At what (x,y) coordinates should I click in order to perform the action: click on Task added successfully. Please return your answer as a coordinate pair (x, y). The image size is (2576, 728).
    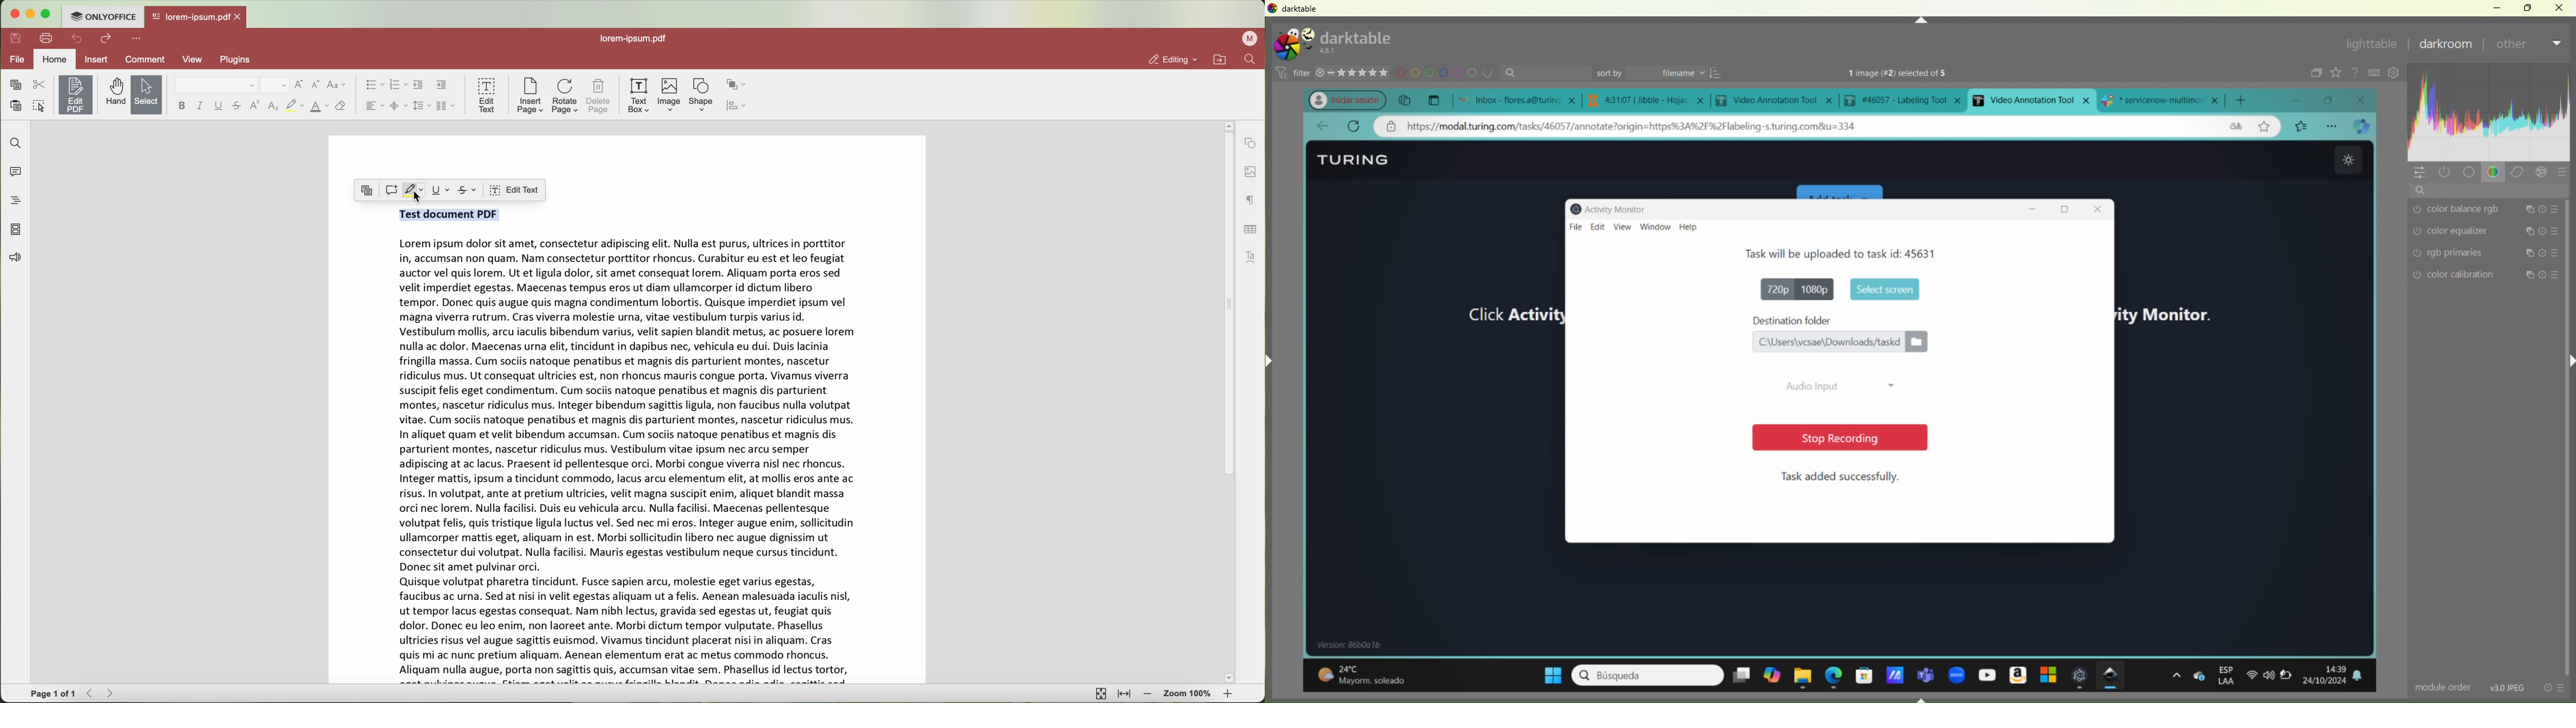
    Looking at the image, I should click on (1841, 476).